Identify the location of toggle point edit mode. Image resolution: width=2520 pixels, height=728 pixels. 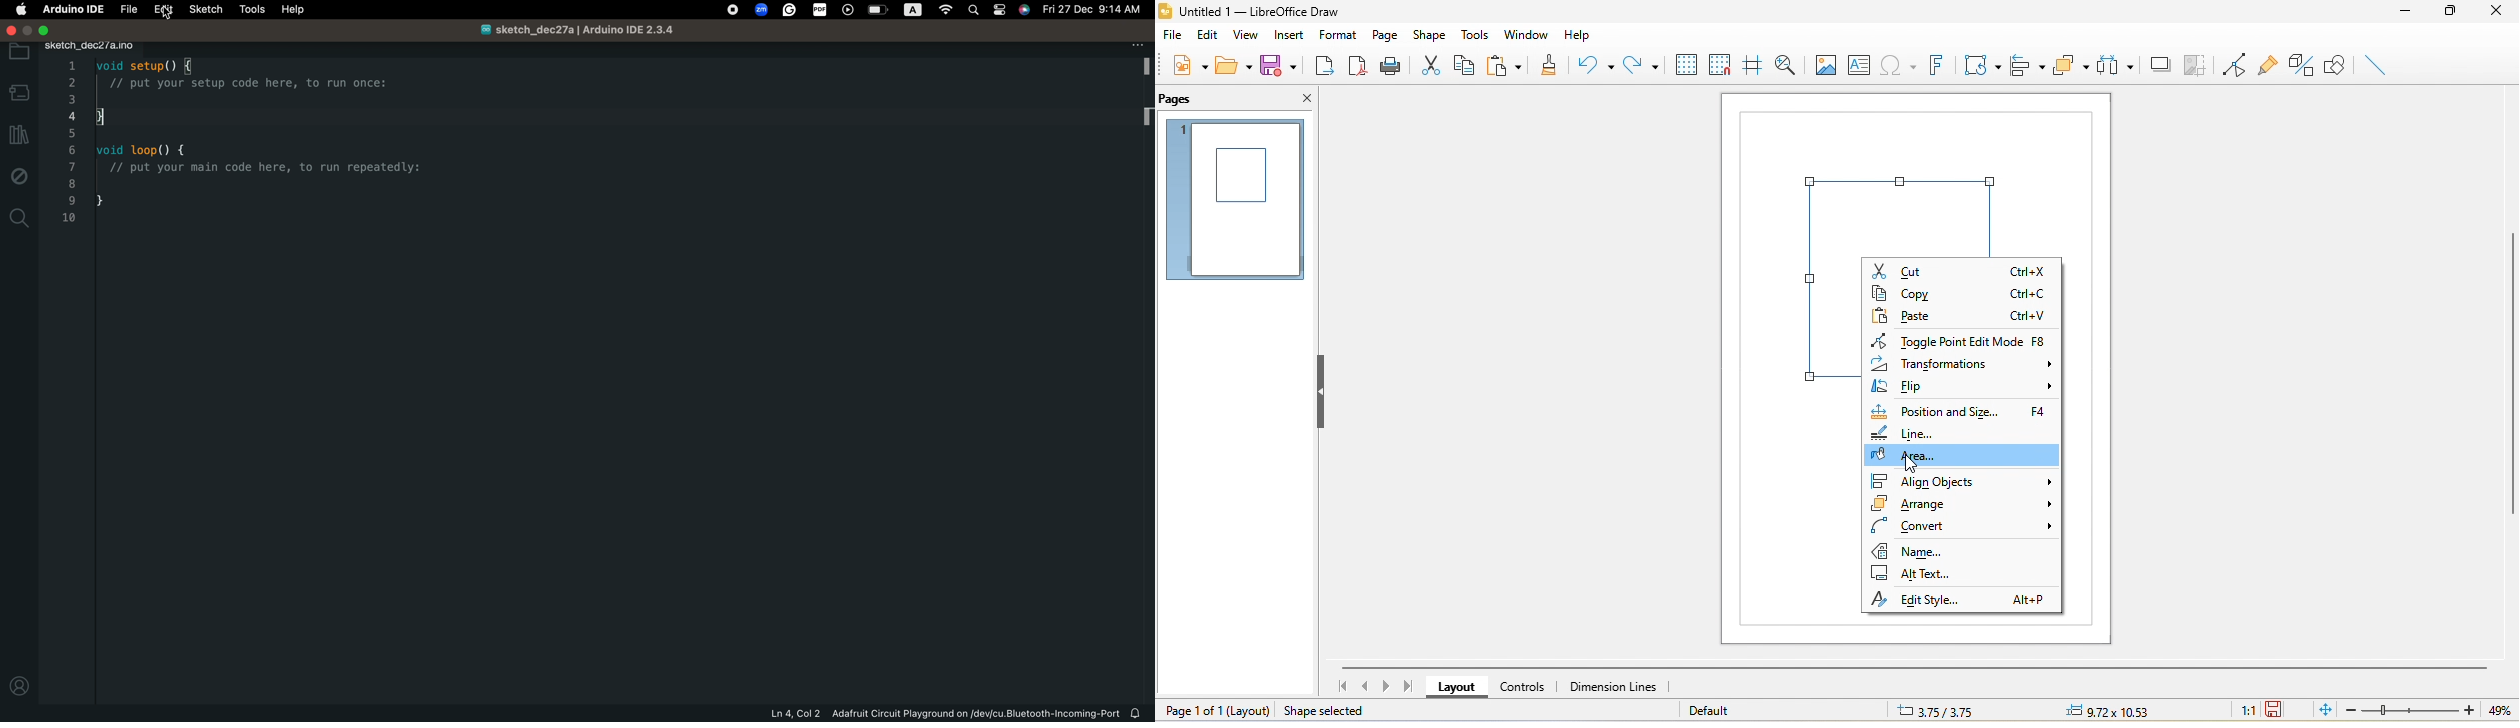
(1967, 342).